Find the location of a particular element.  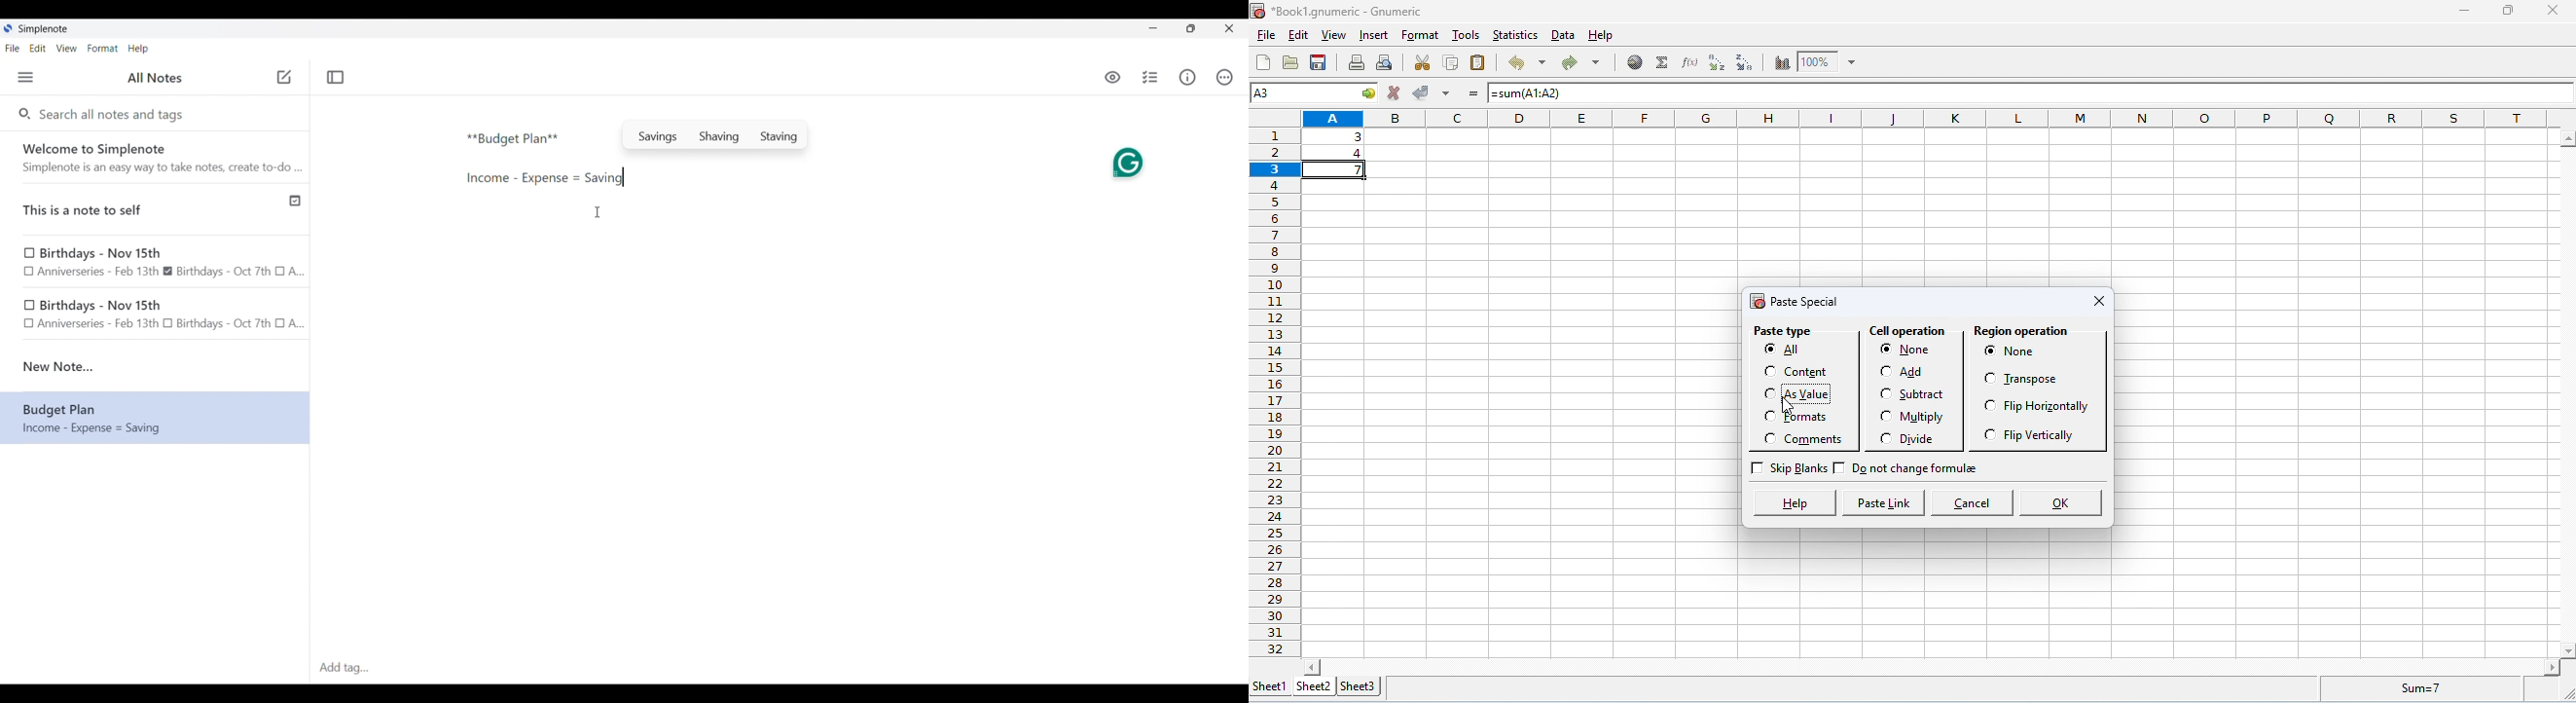

Menu is located at coordinates (25, 77).